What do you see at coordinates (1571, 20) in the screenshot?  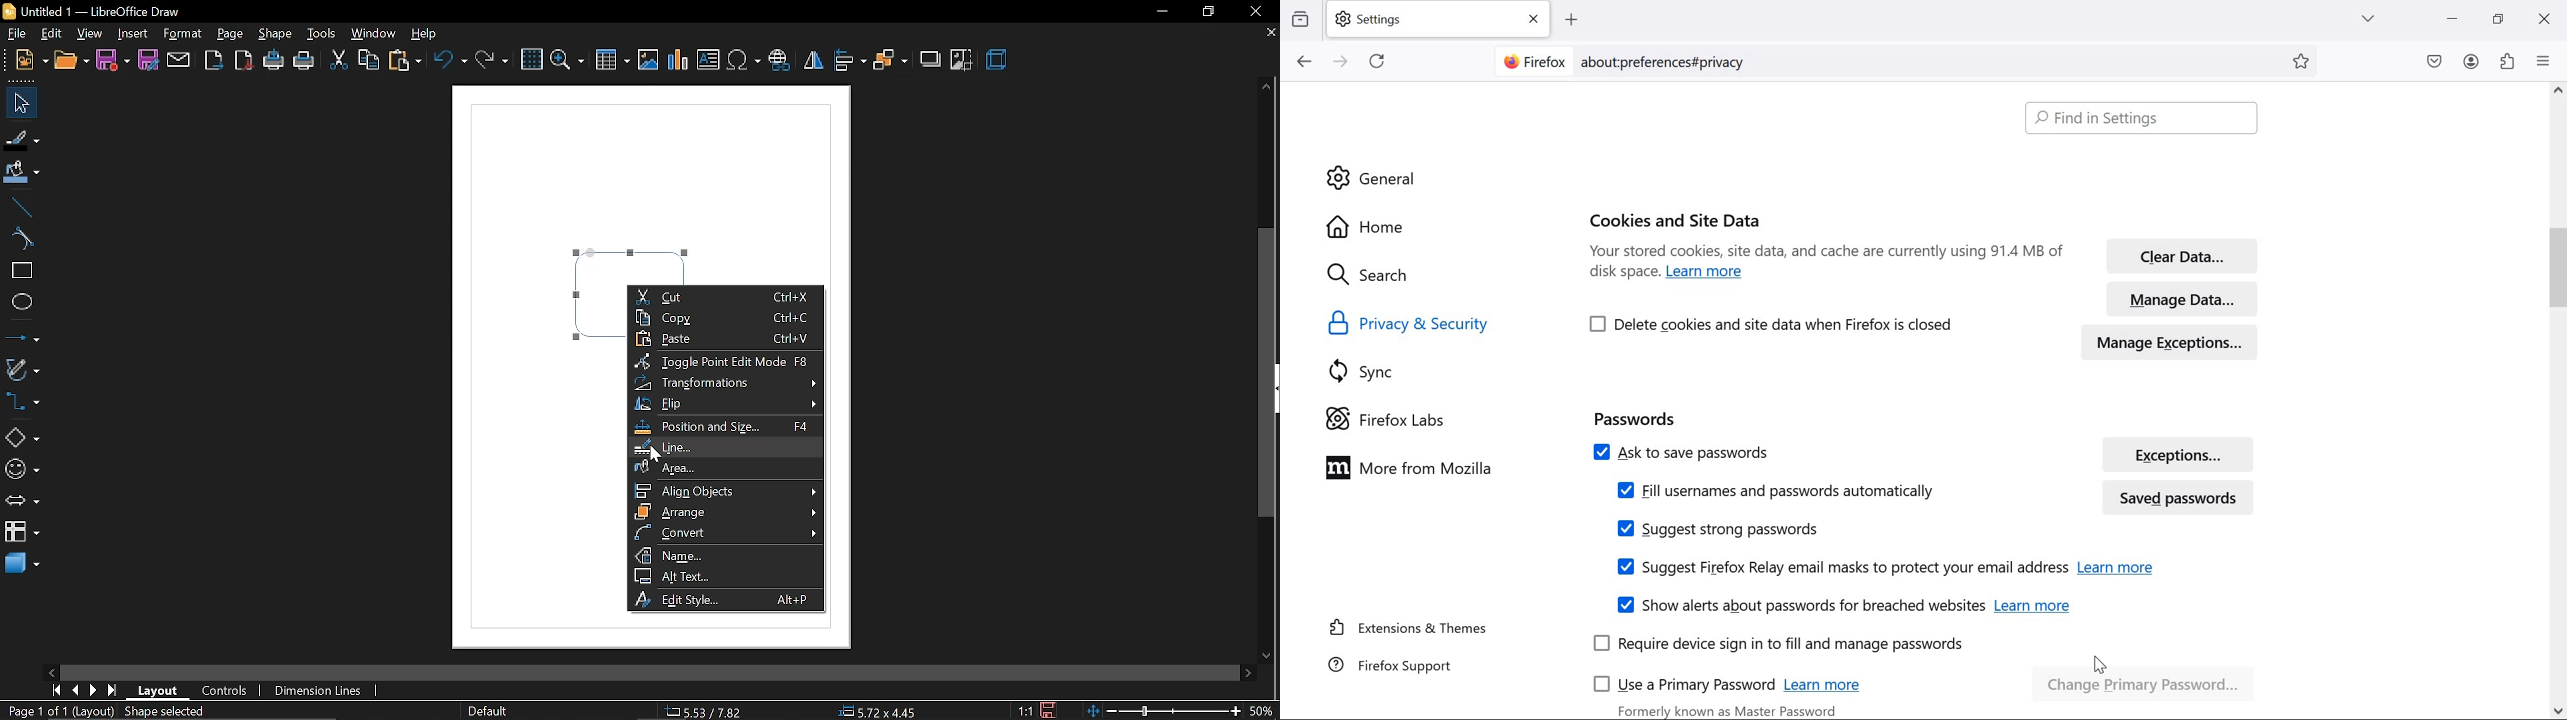 I see `add tab` at bounding box center [1571, 20].